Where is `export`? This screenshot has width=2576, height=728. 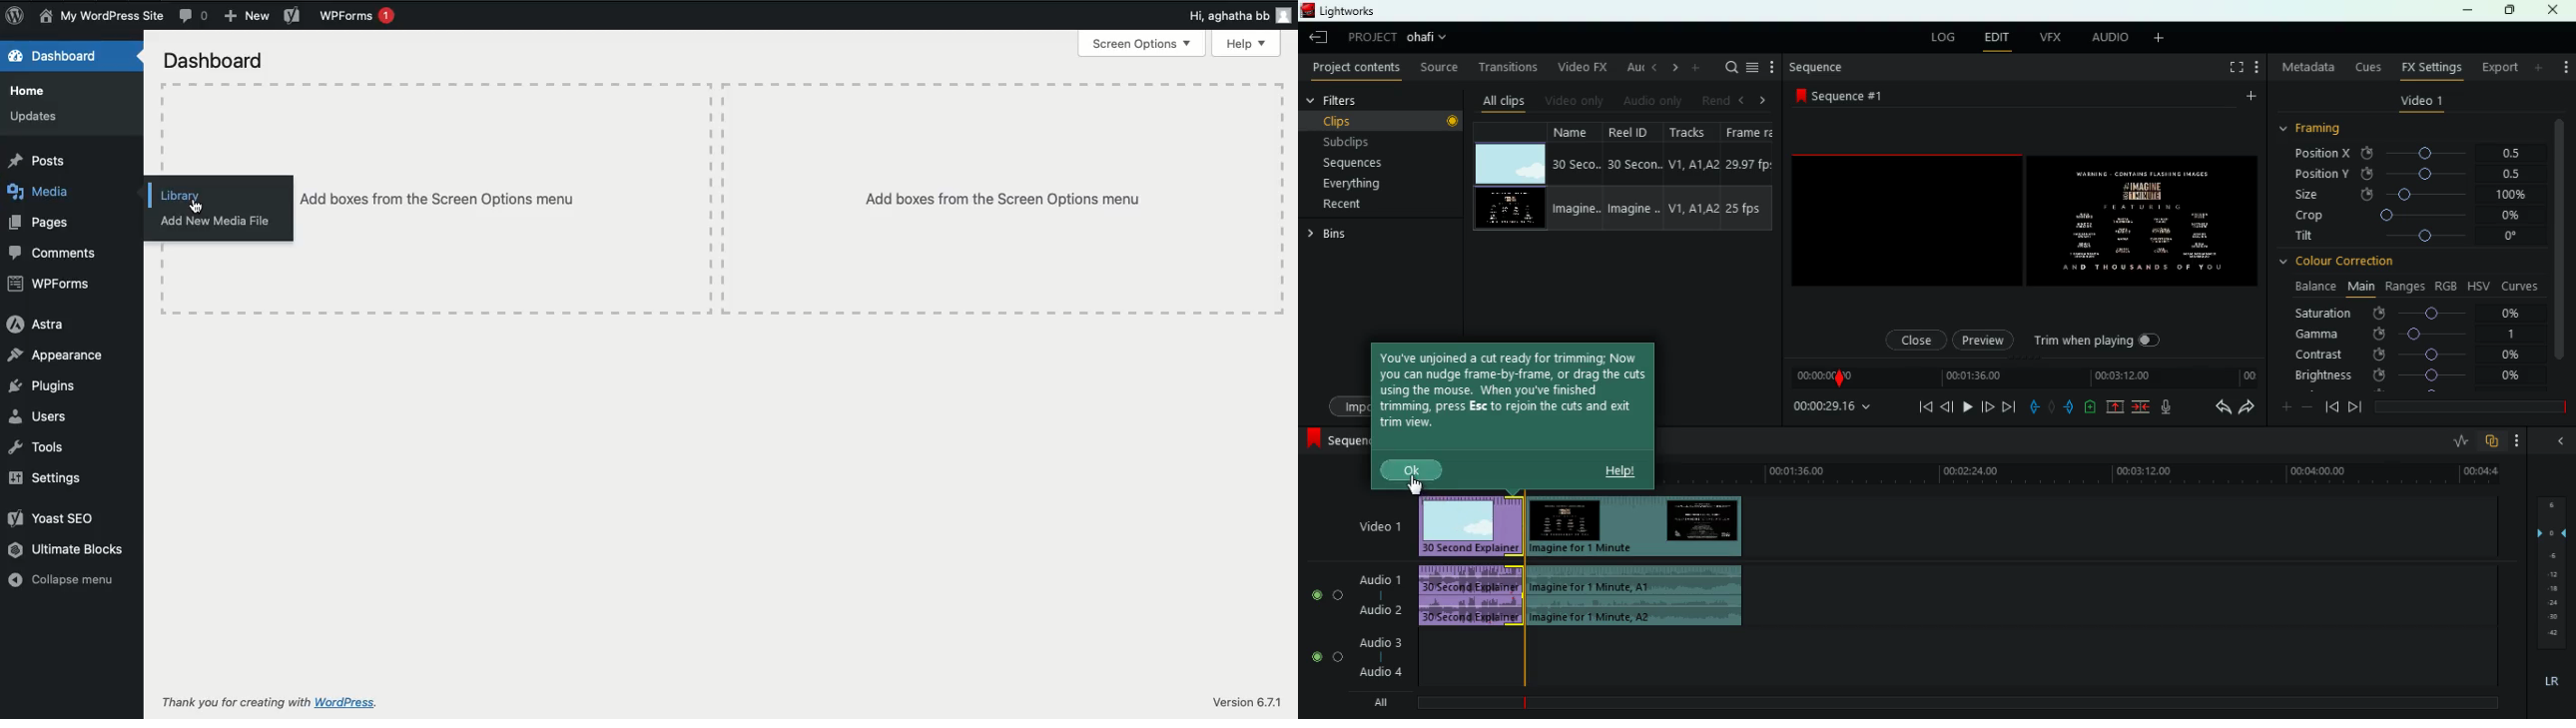
export is located at coordinates (2498, 68).